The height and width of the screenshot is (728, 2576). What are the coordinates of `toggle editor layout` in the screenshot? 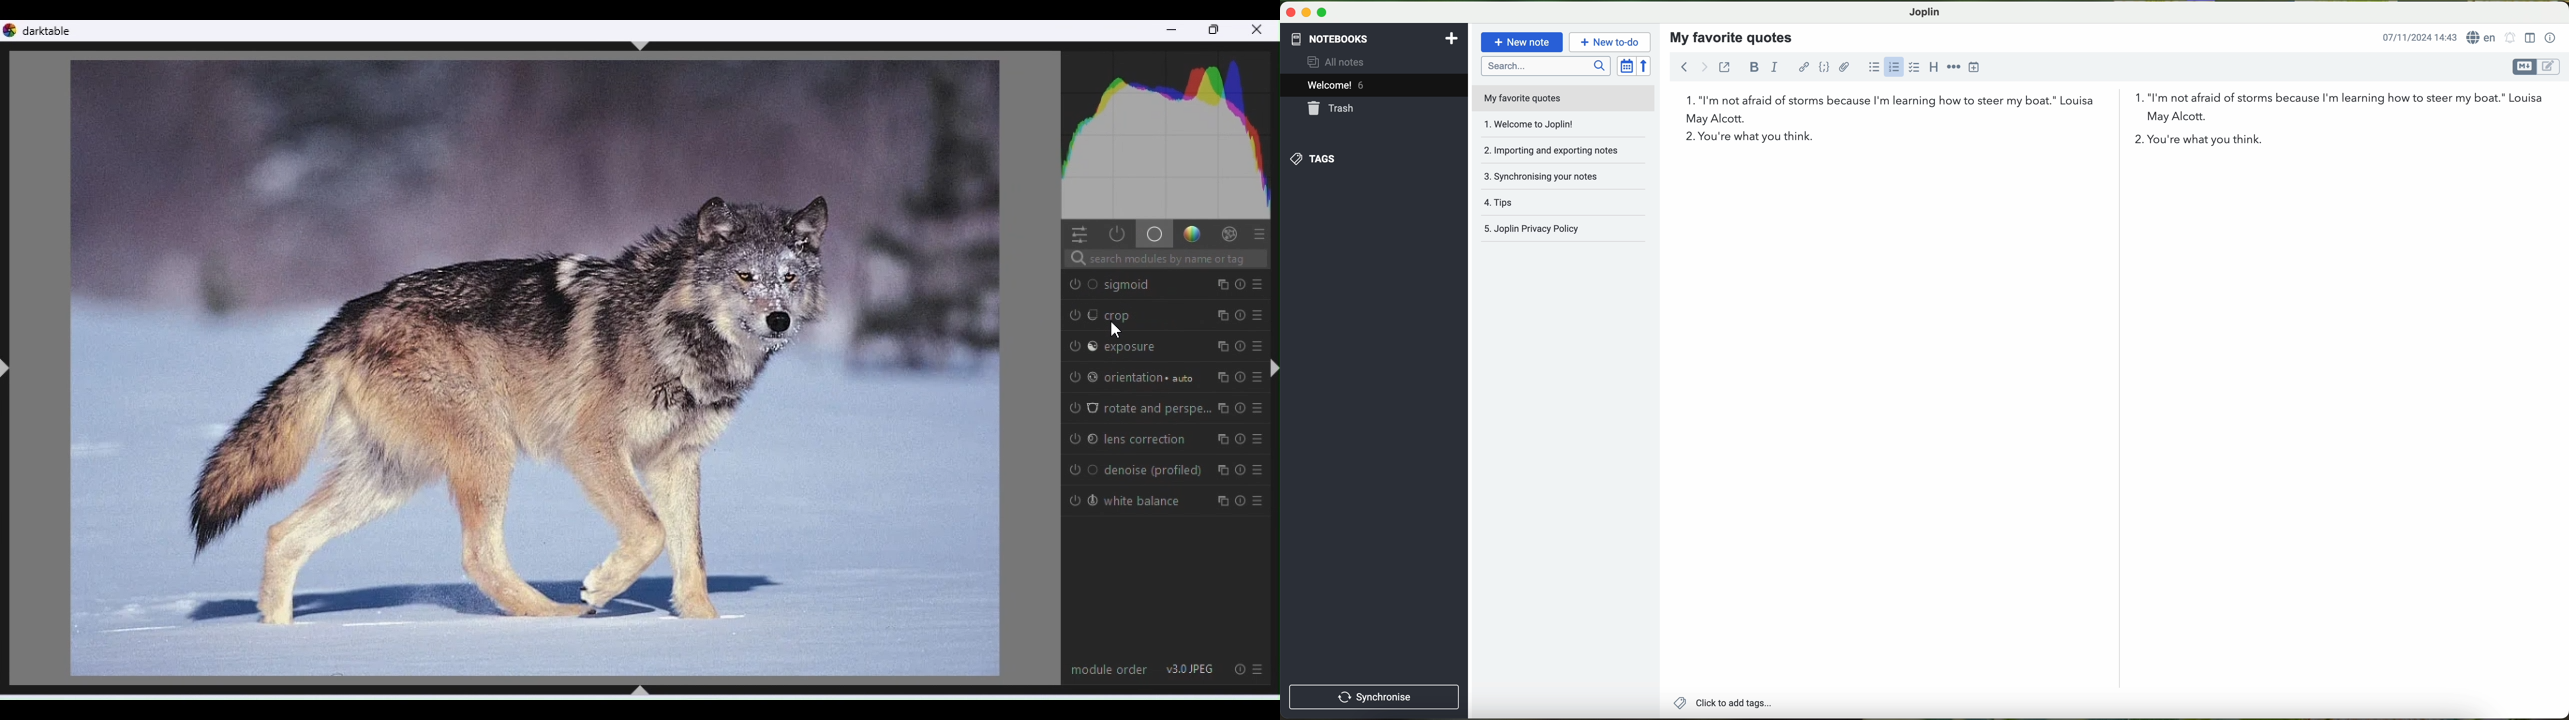 It's located at (2530, 38).